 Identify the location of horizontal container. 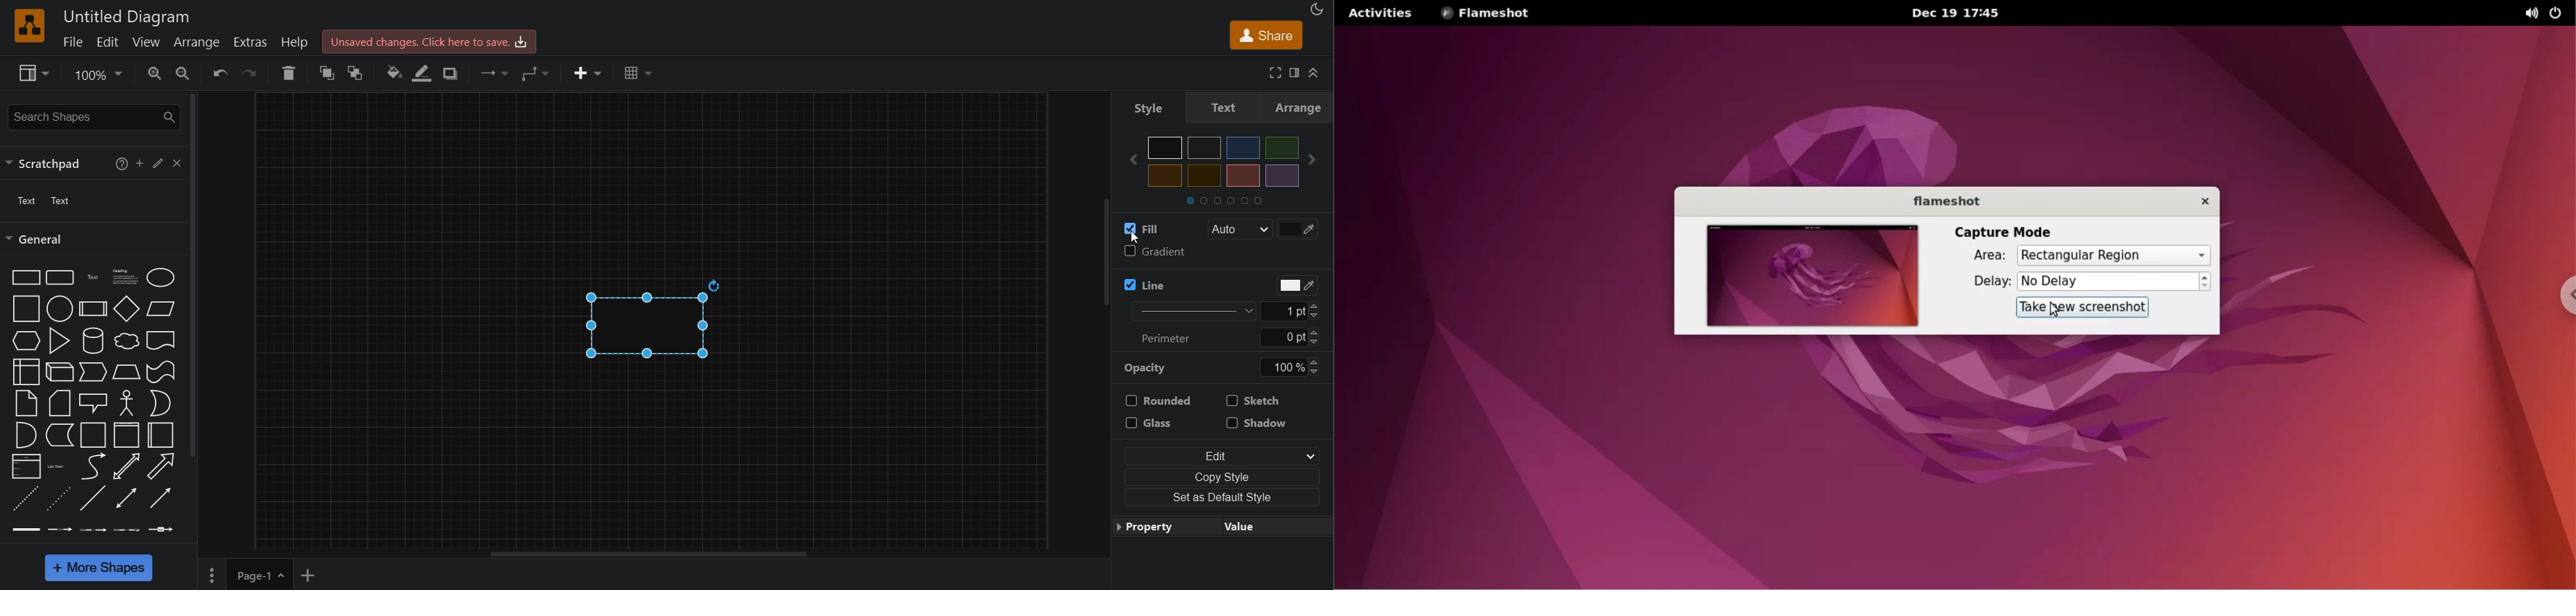
(161, 435).